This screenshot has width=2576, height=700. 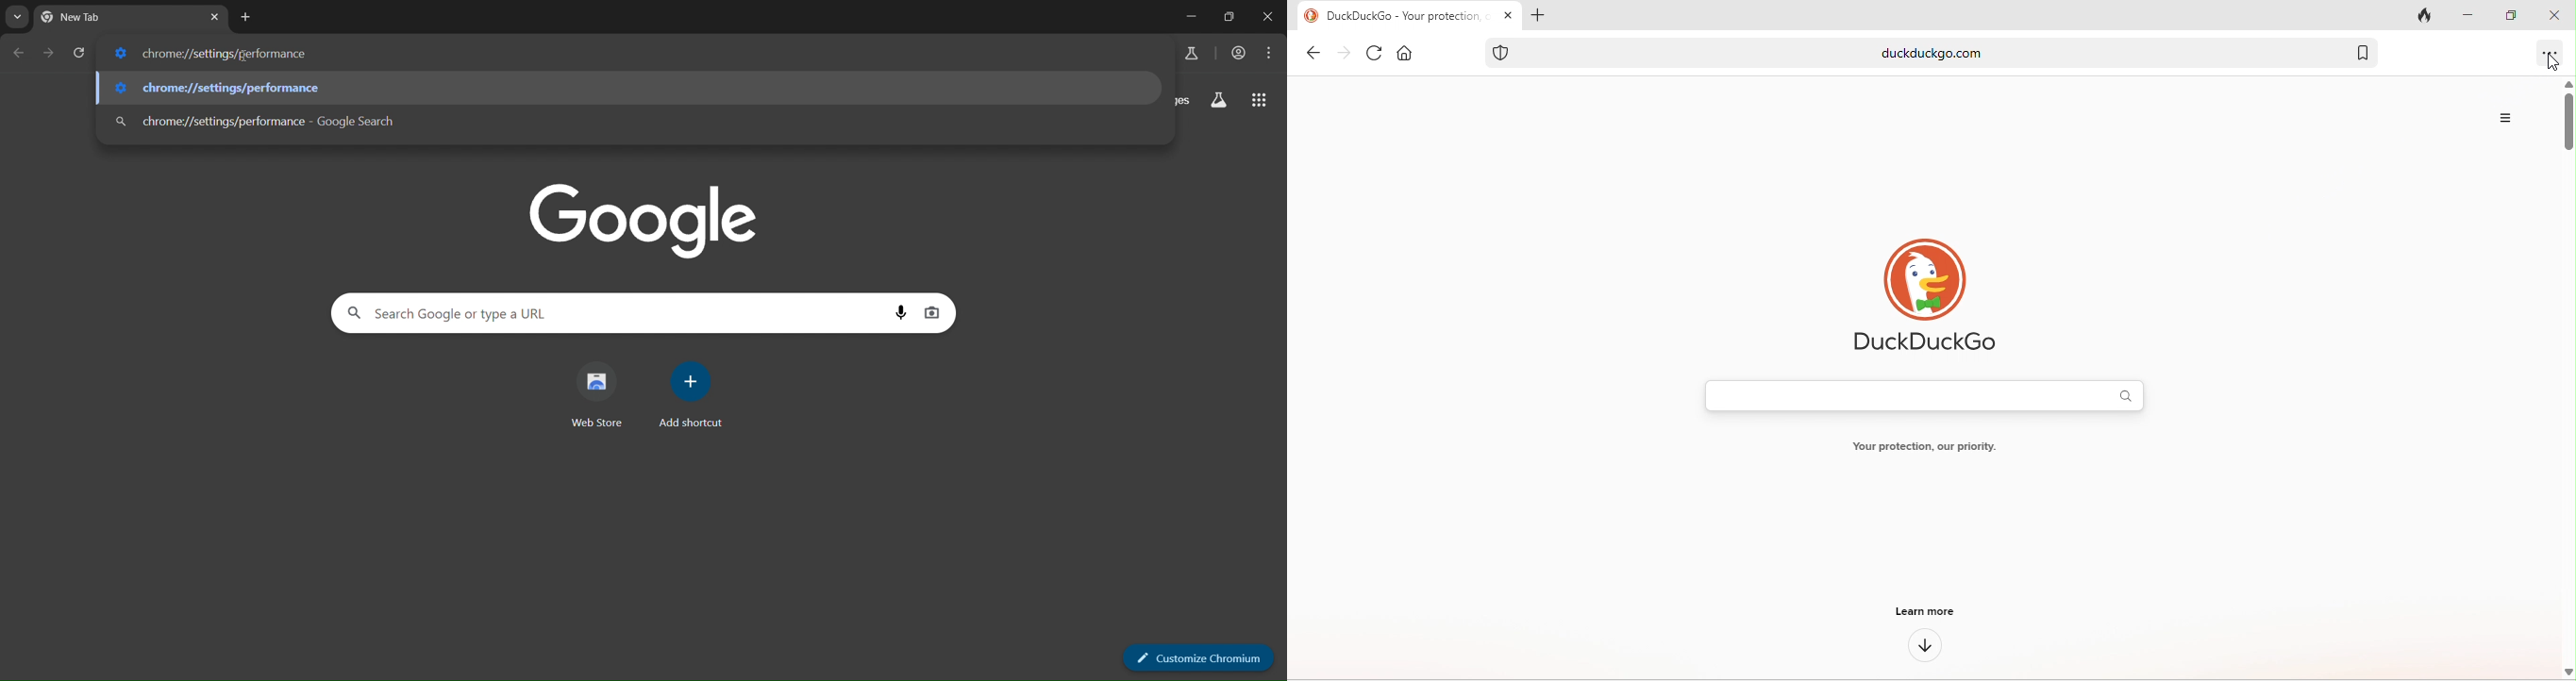 I want to click on search tabs, so click(x=18, y=17).